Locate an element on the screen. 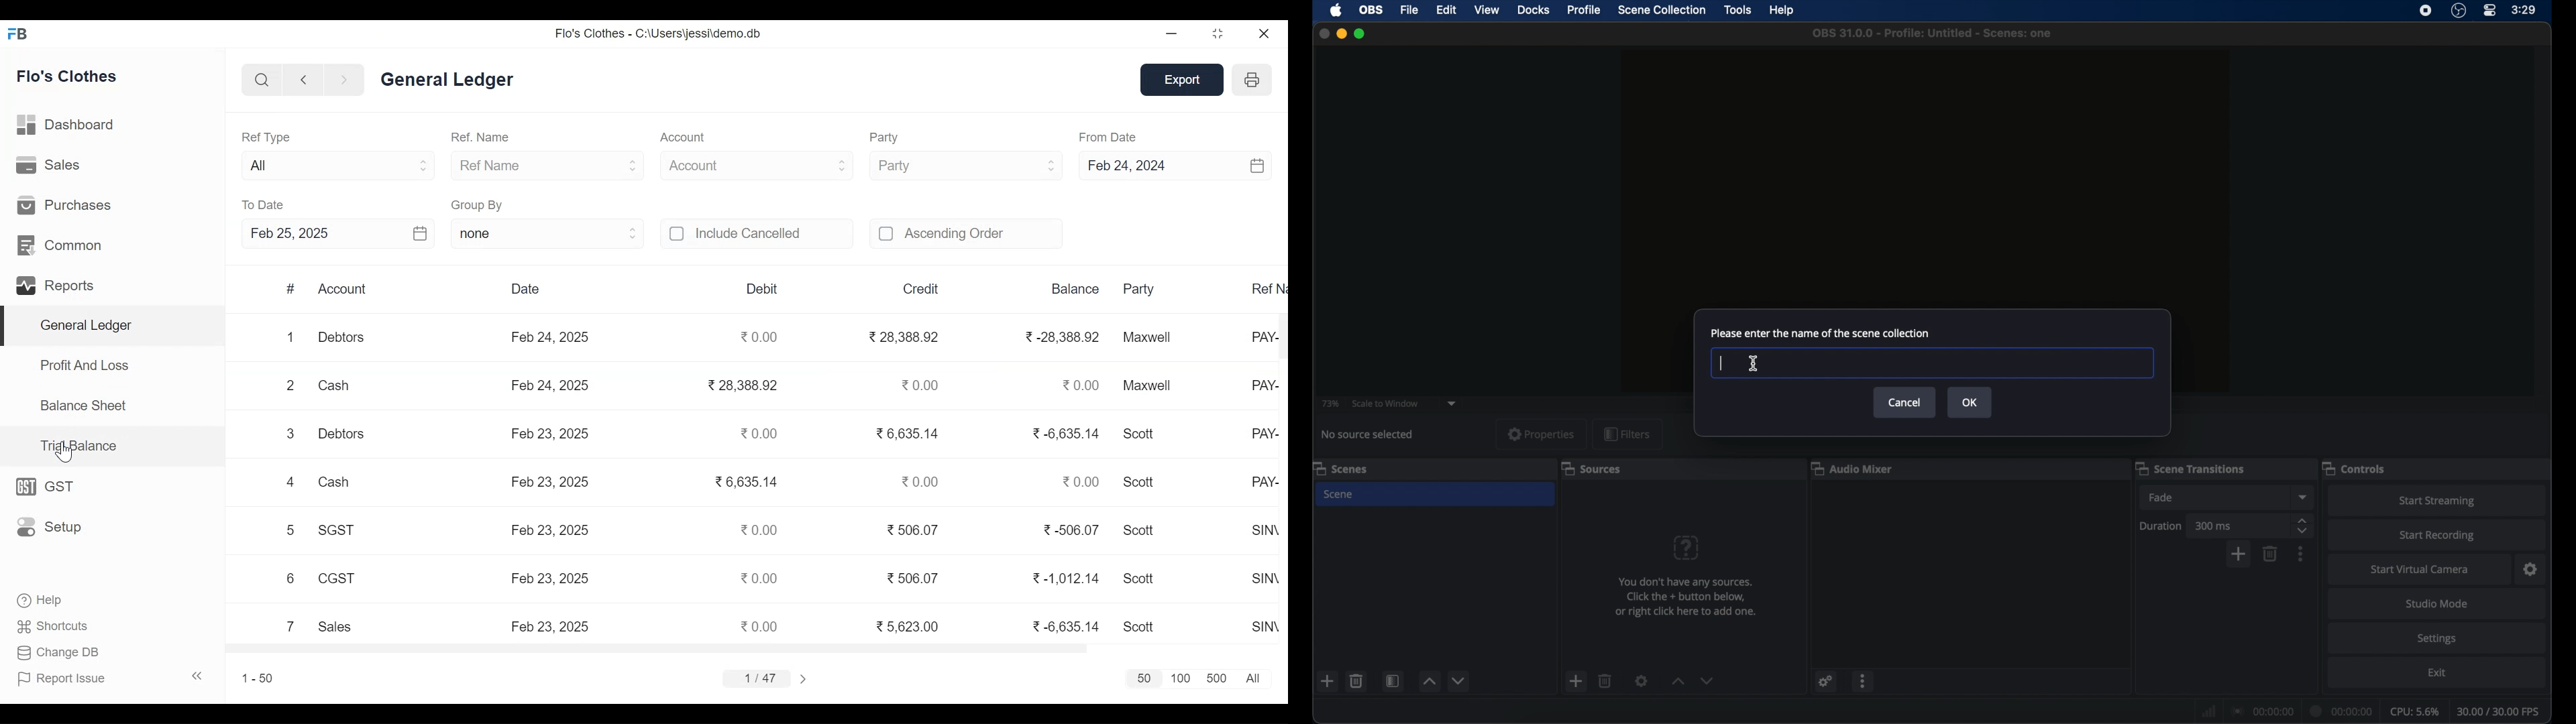  Ref Name is located at coordinates (1264, 287).